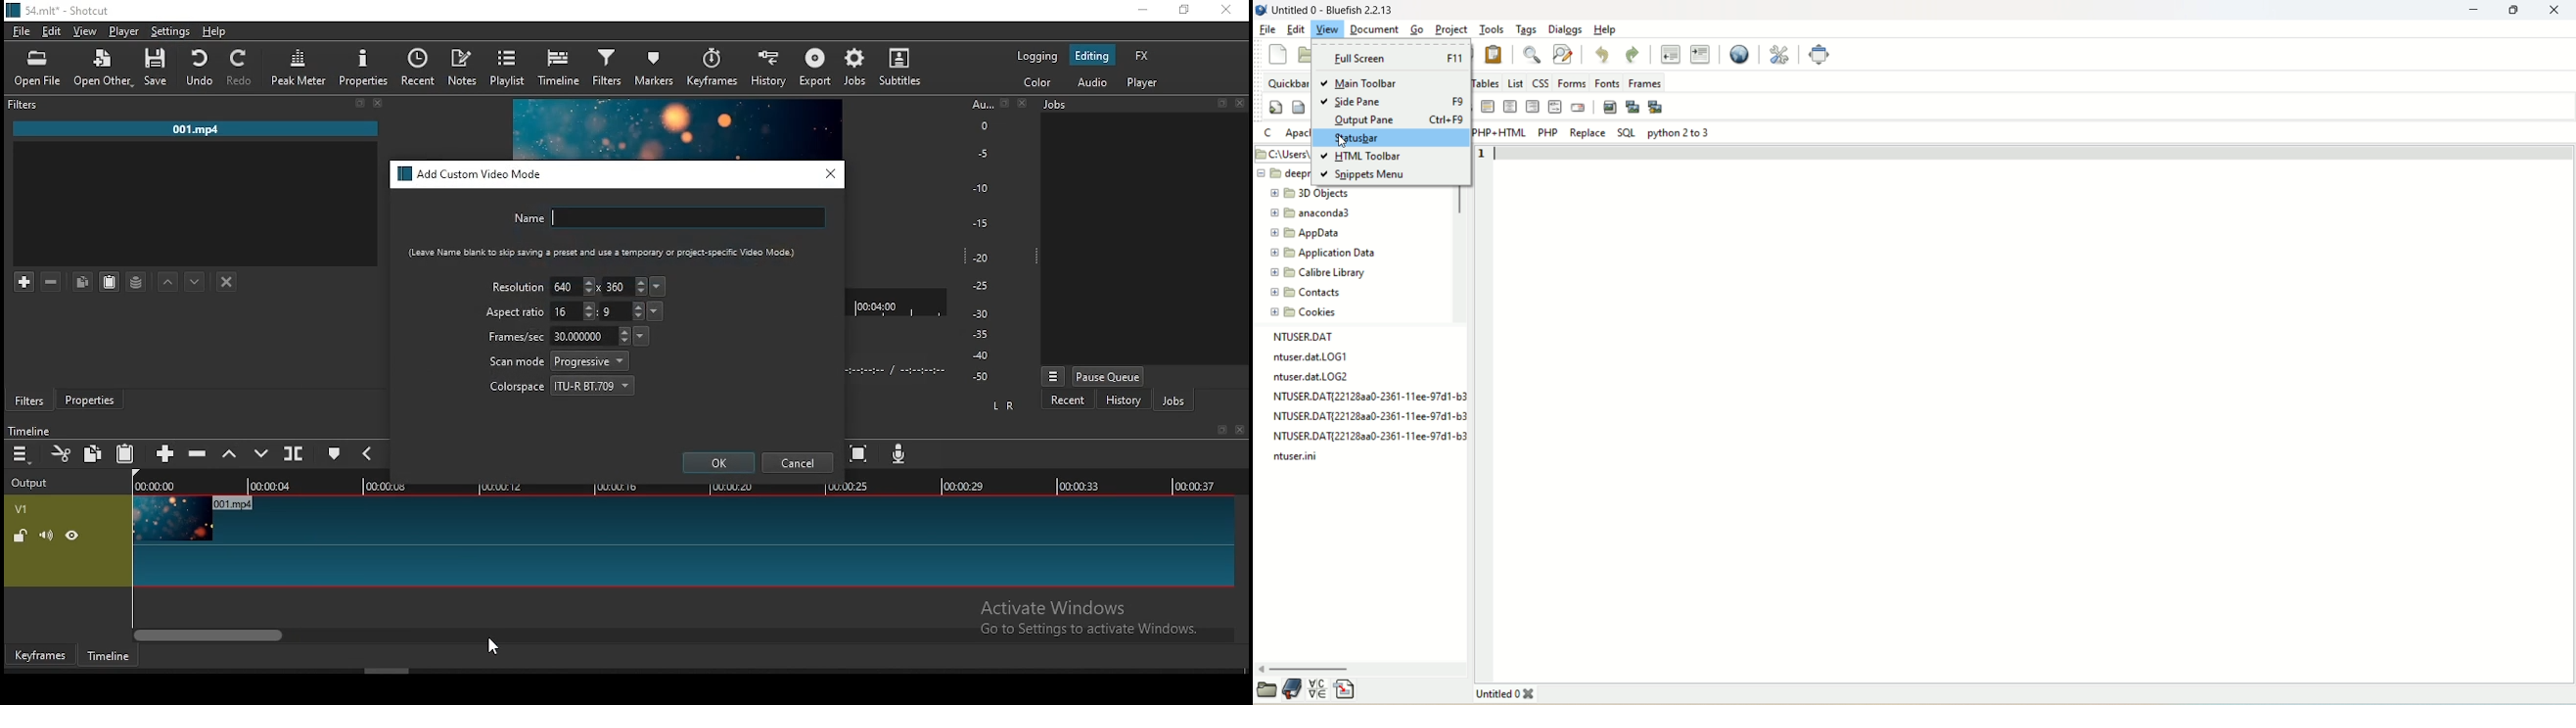 The width and height of the screenshot is (2576, 728). I want to click on ripple delete, so click(197, 452).